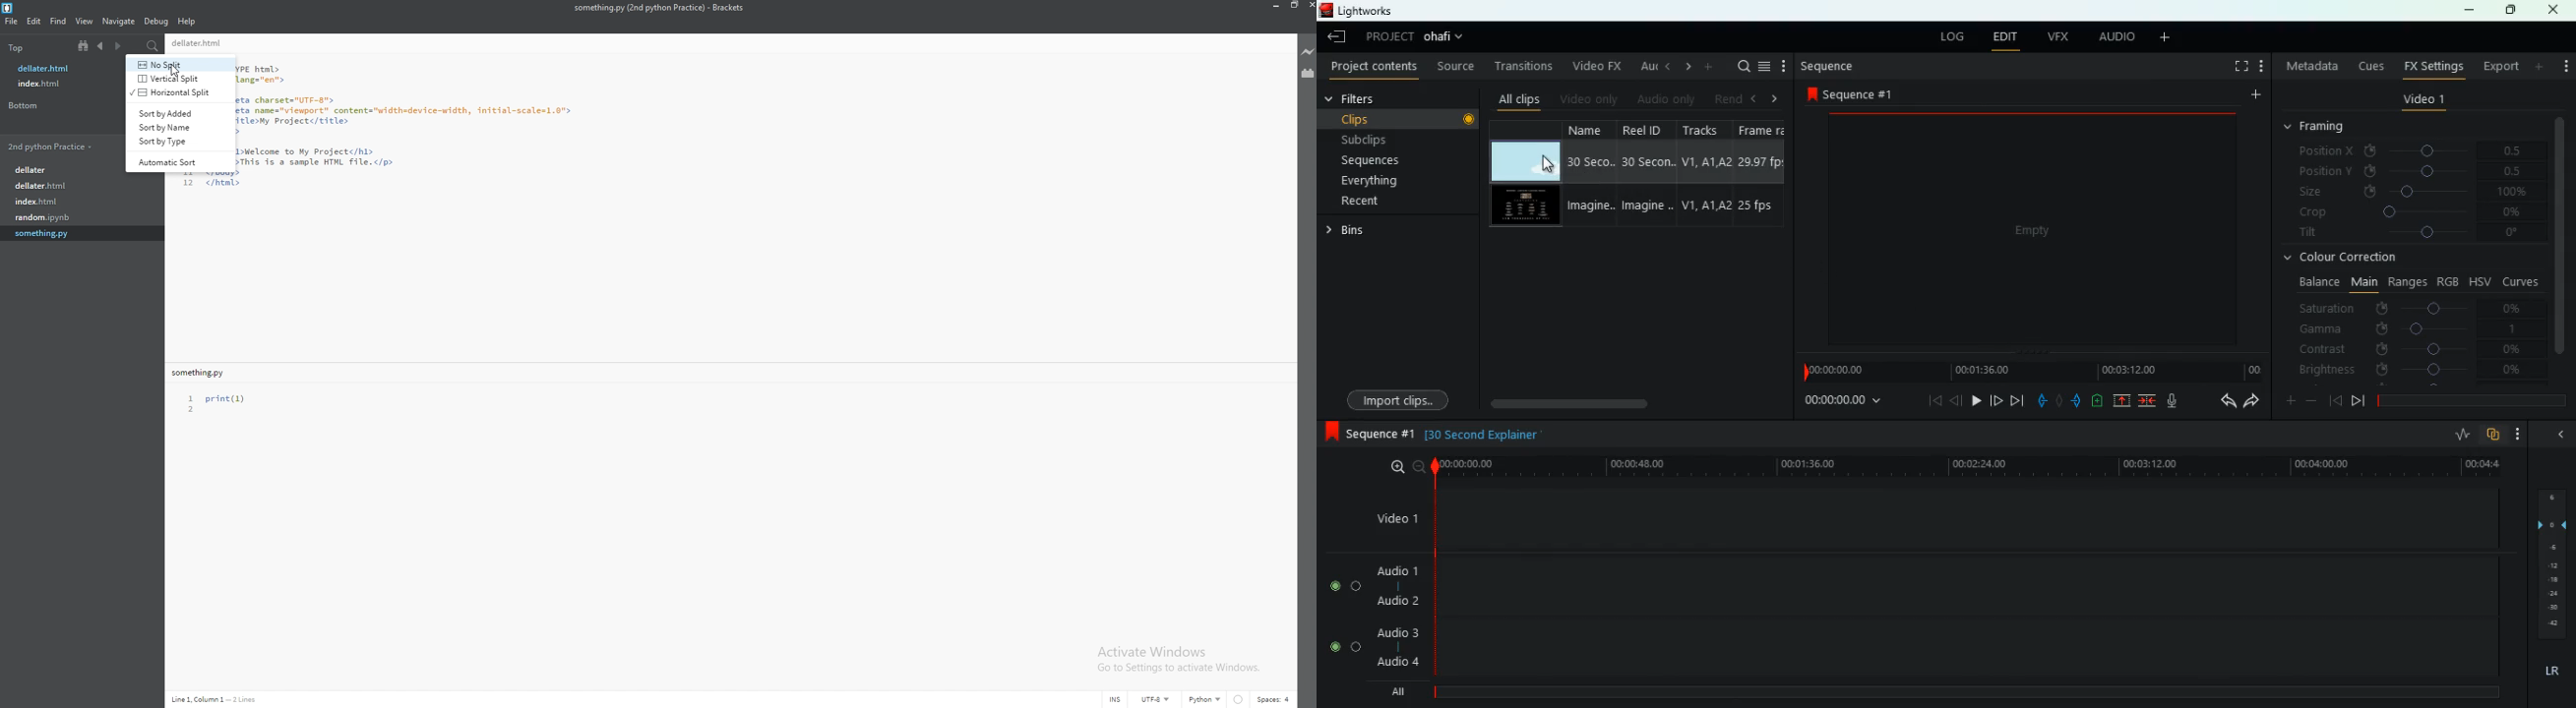 This screenshot has height=728, width=2576. What do you see at coordinates (1728, 97) in the screenshot?
I see `rend` at bounding box center [1728, 97].